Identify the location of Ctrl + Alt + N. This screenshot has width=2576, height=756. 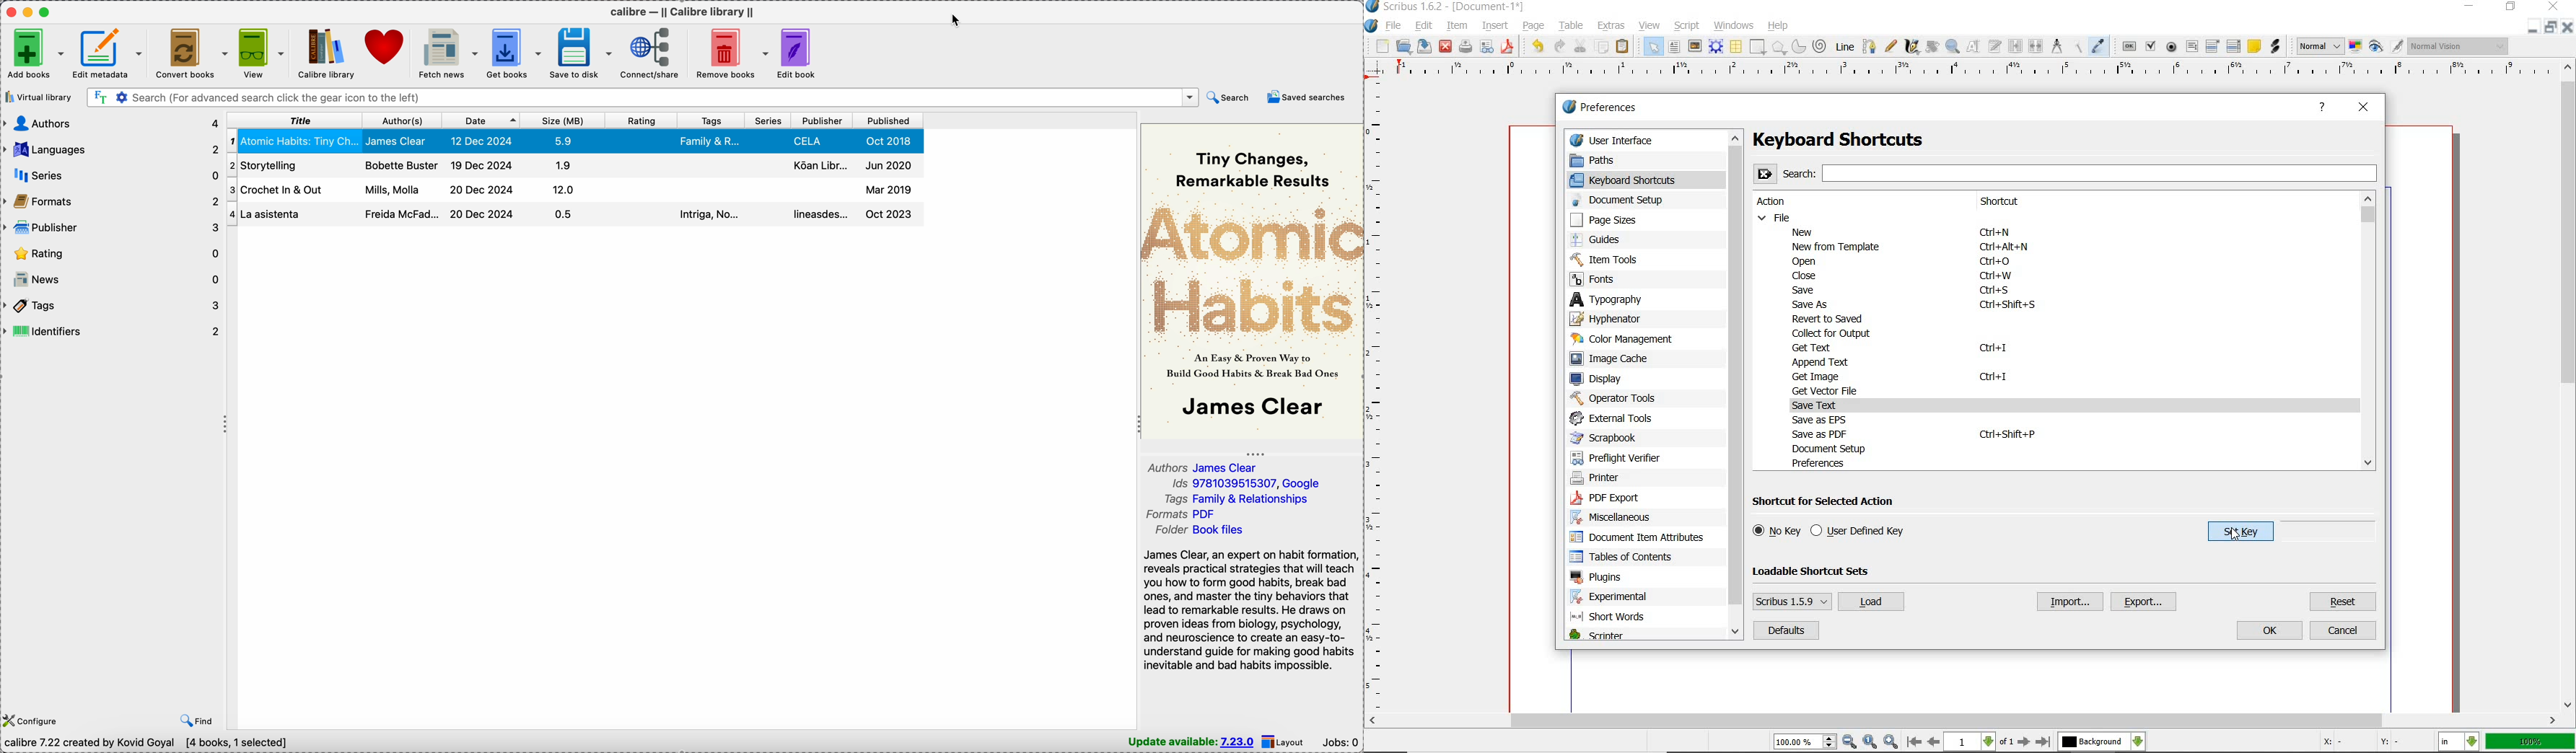
(2004, 249).